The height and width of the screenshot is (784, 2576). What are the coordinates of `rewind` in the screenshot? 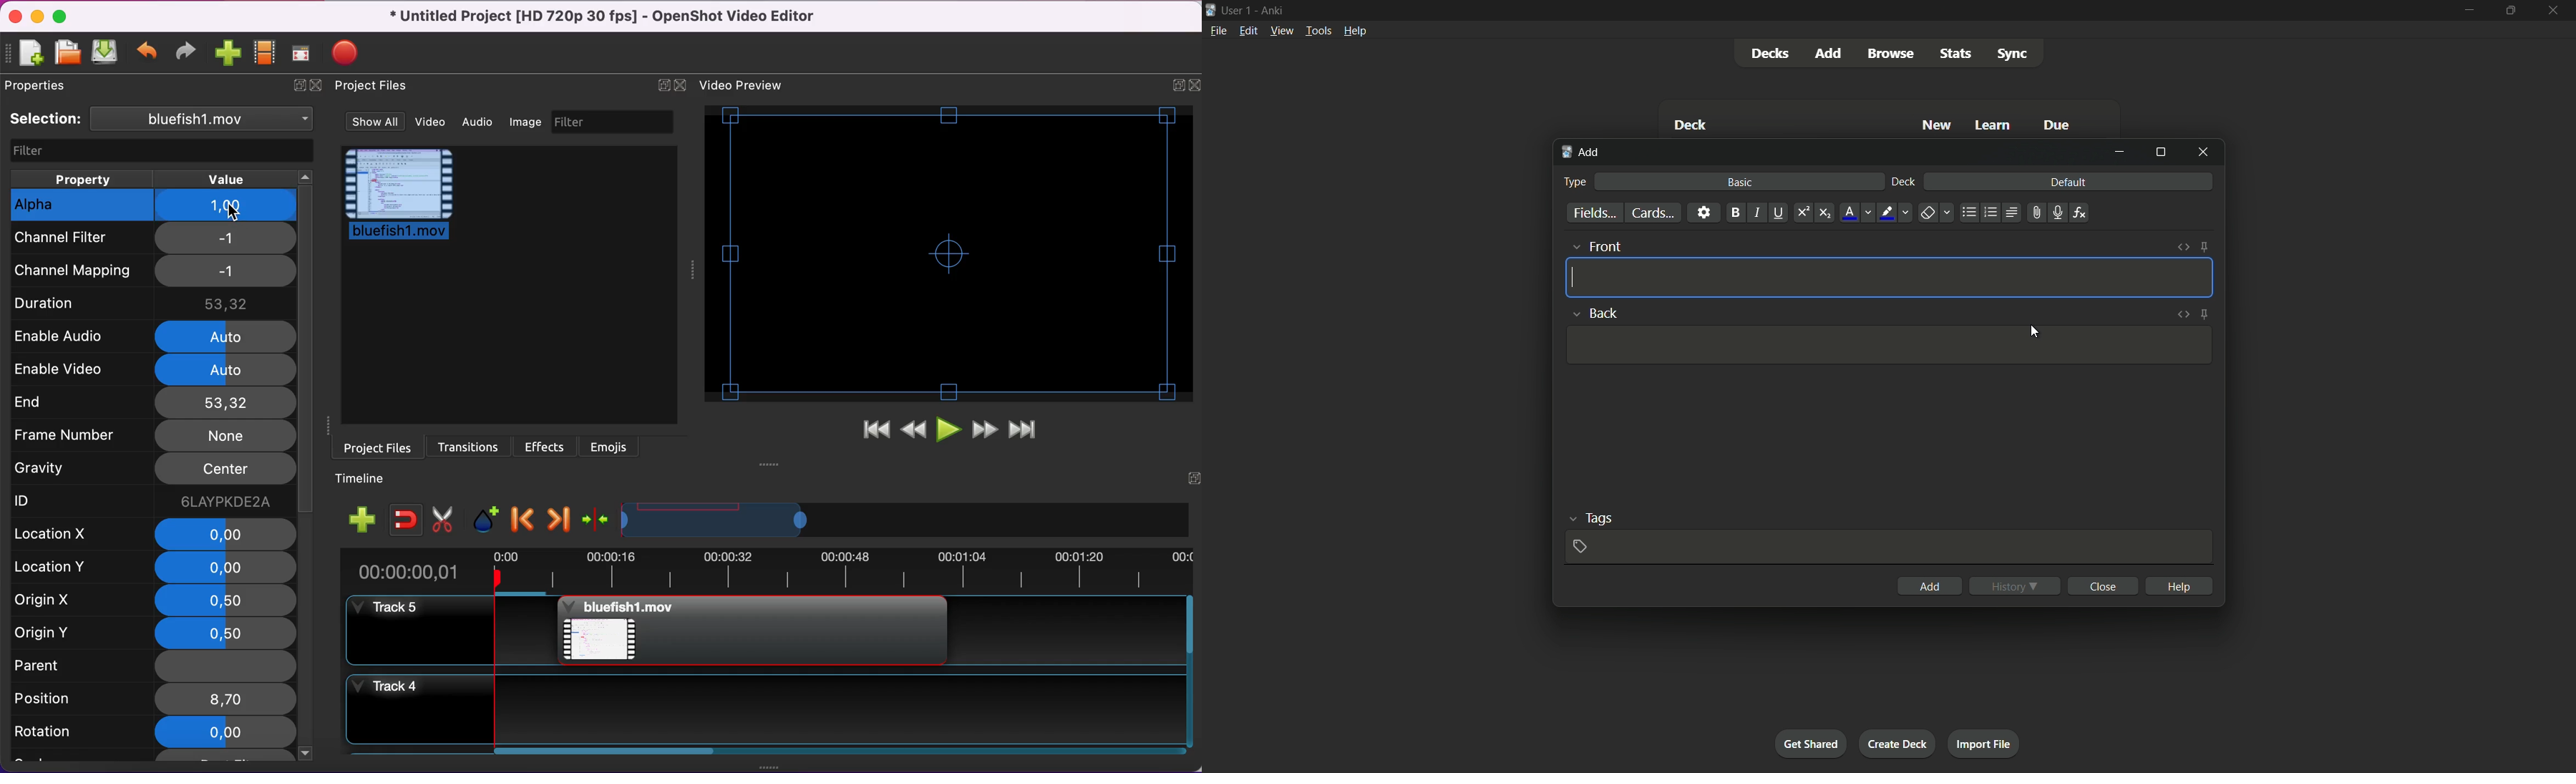 It's located at (915, 429).